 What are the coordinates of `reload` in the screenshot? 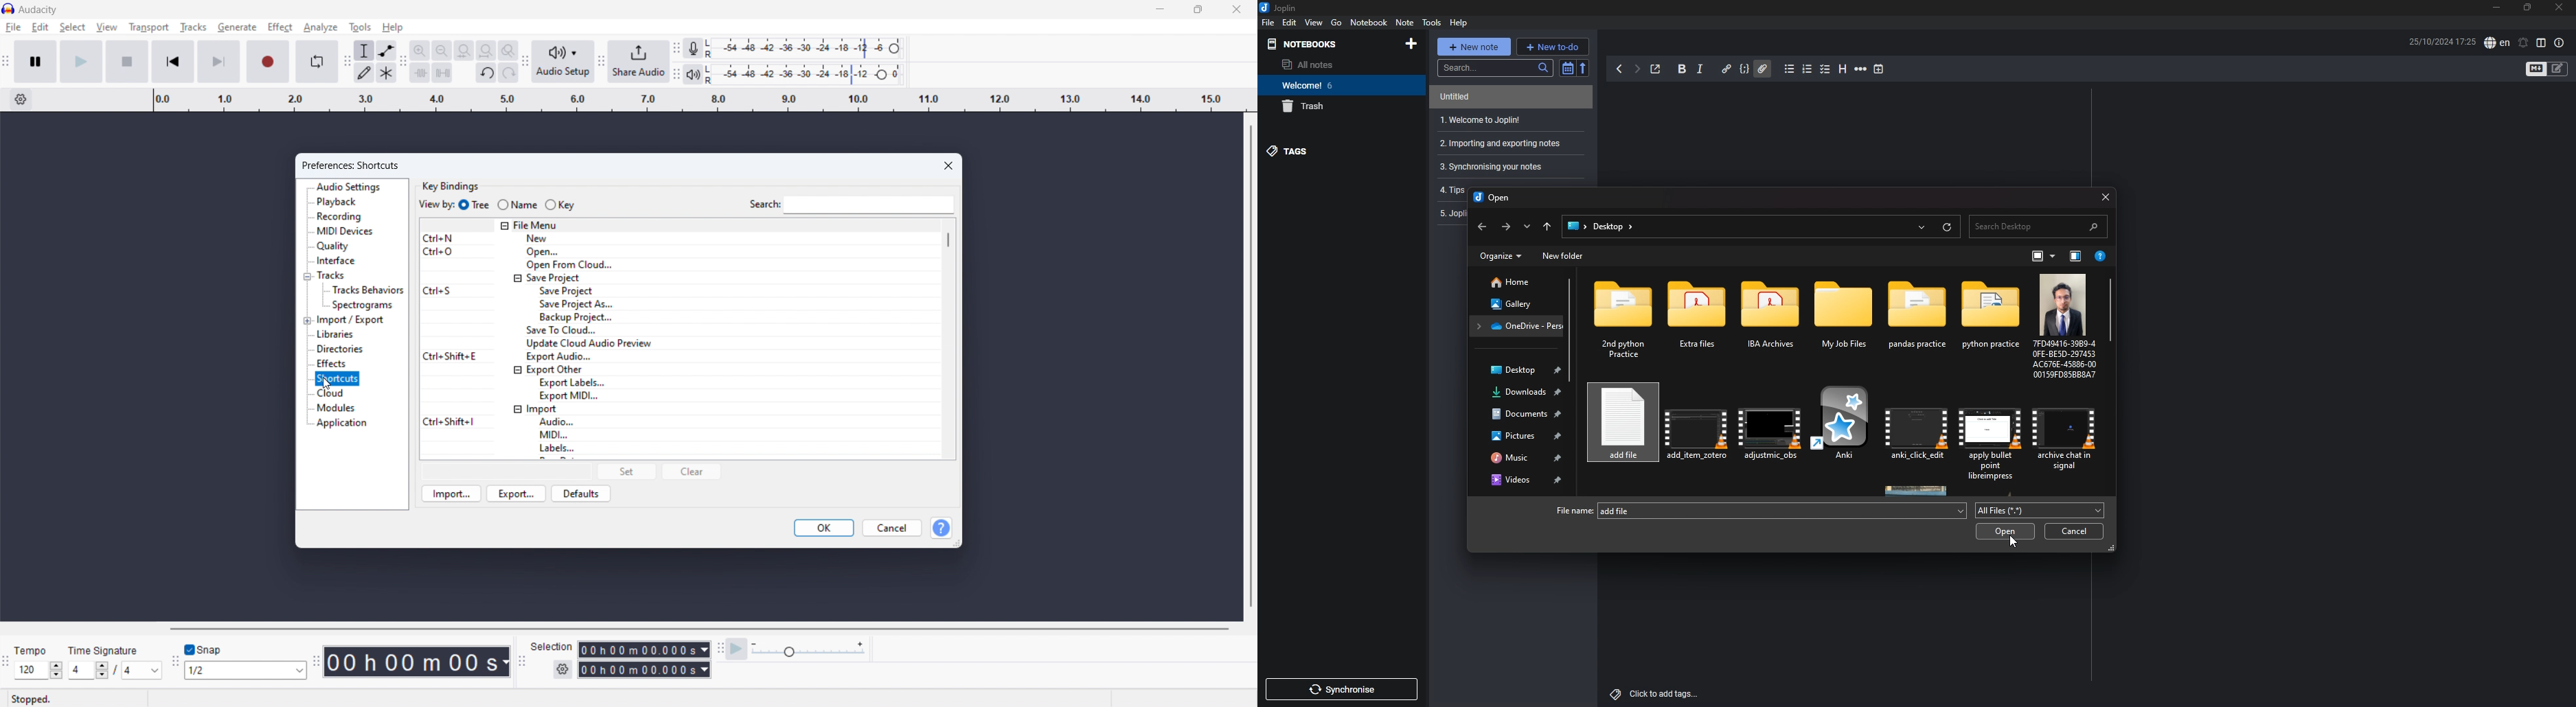 It's located at (1946, 228).